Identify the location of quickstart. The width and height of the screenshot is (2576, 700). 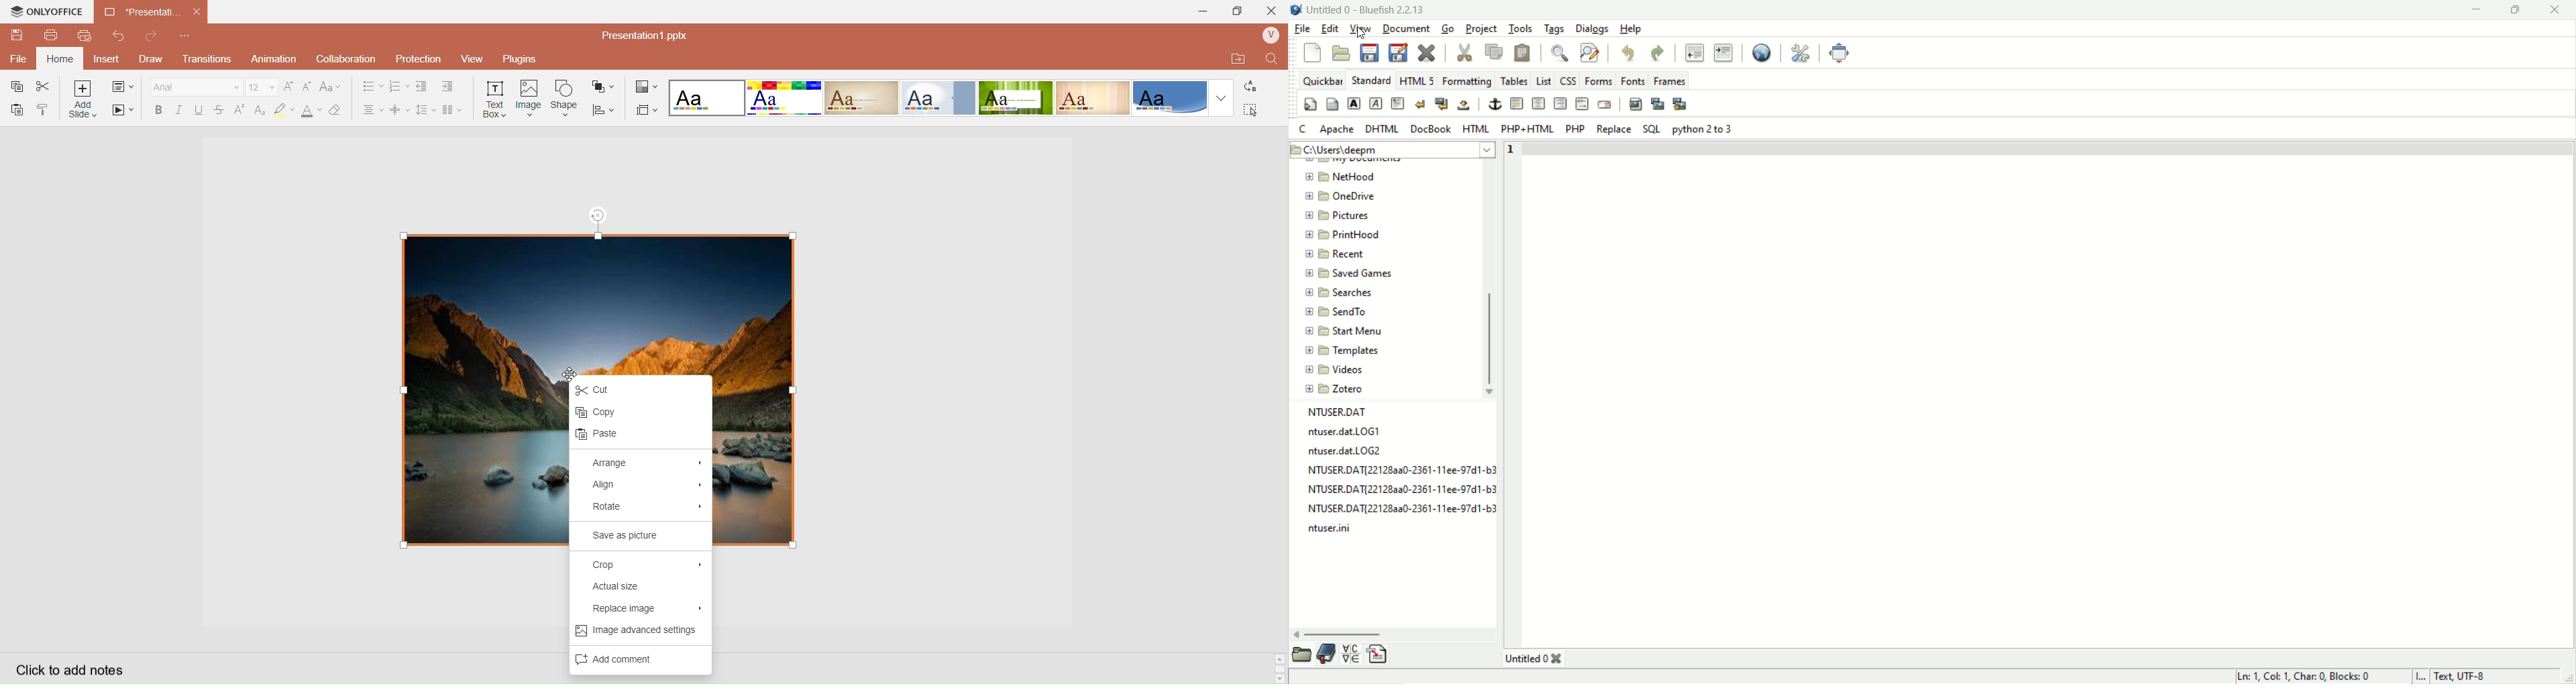
(1307, 105).